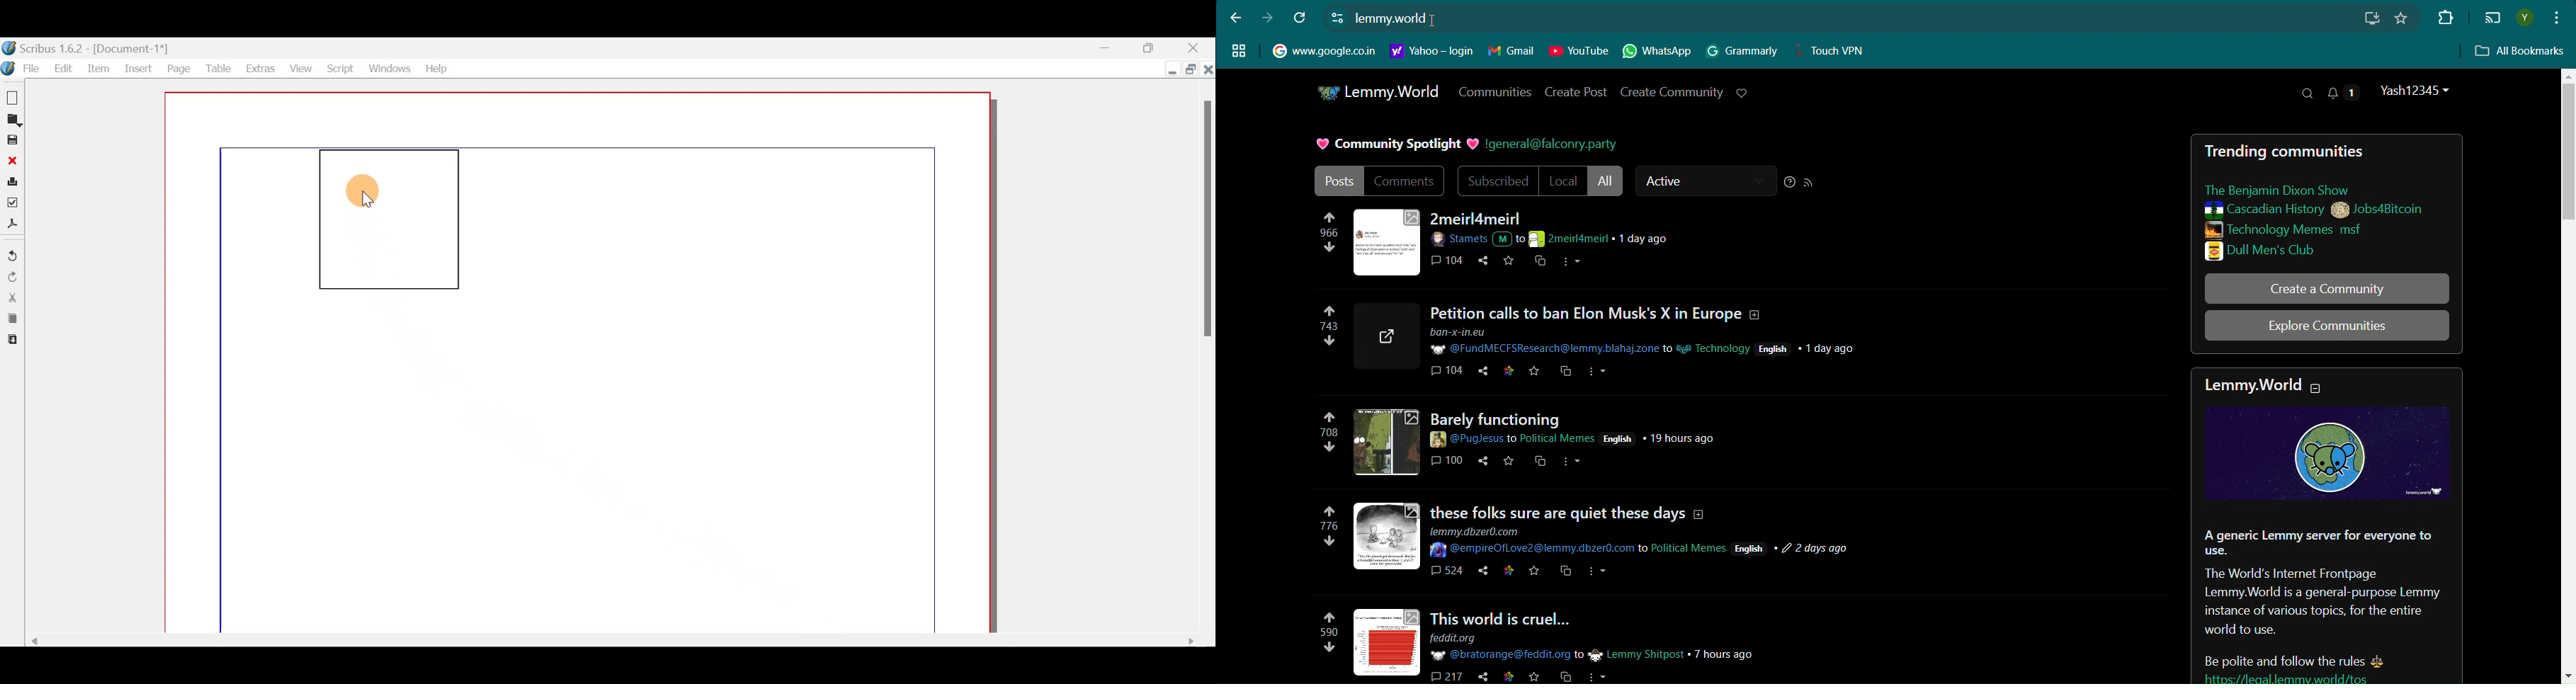 The image size is (2576, 700). I want to click on star, so click(1507, 678).